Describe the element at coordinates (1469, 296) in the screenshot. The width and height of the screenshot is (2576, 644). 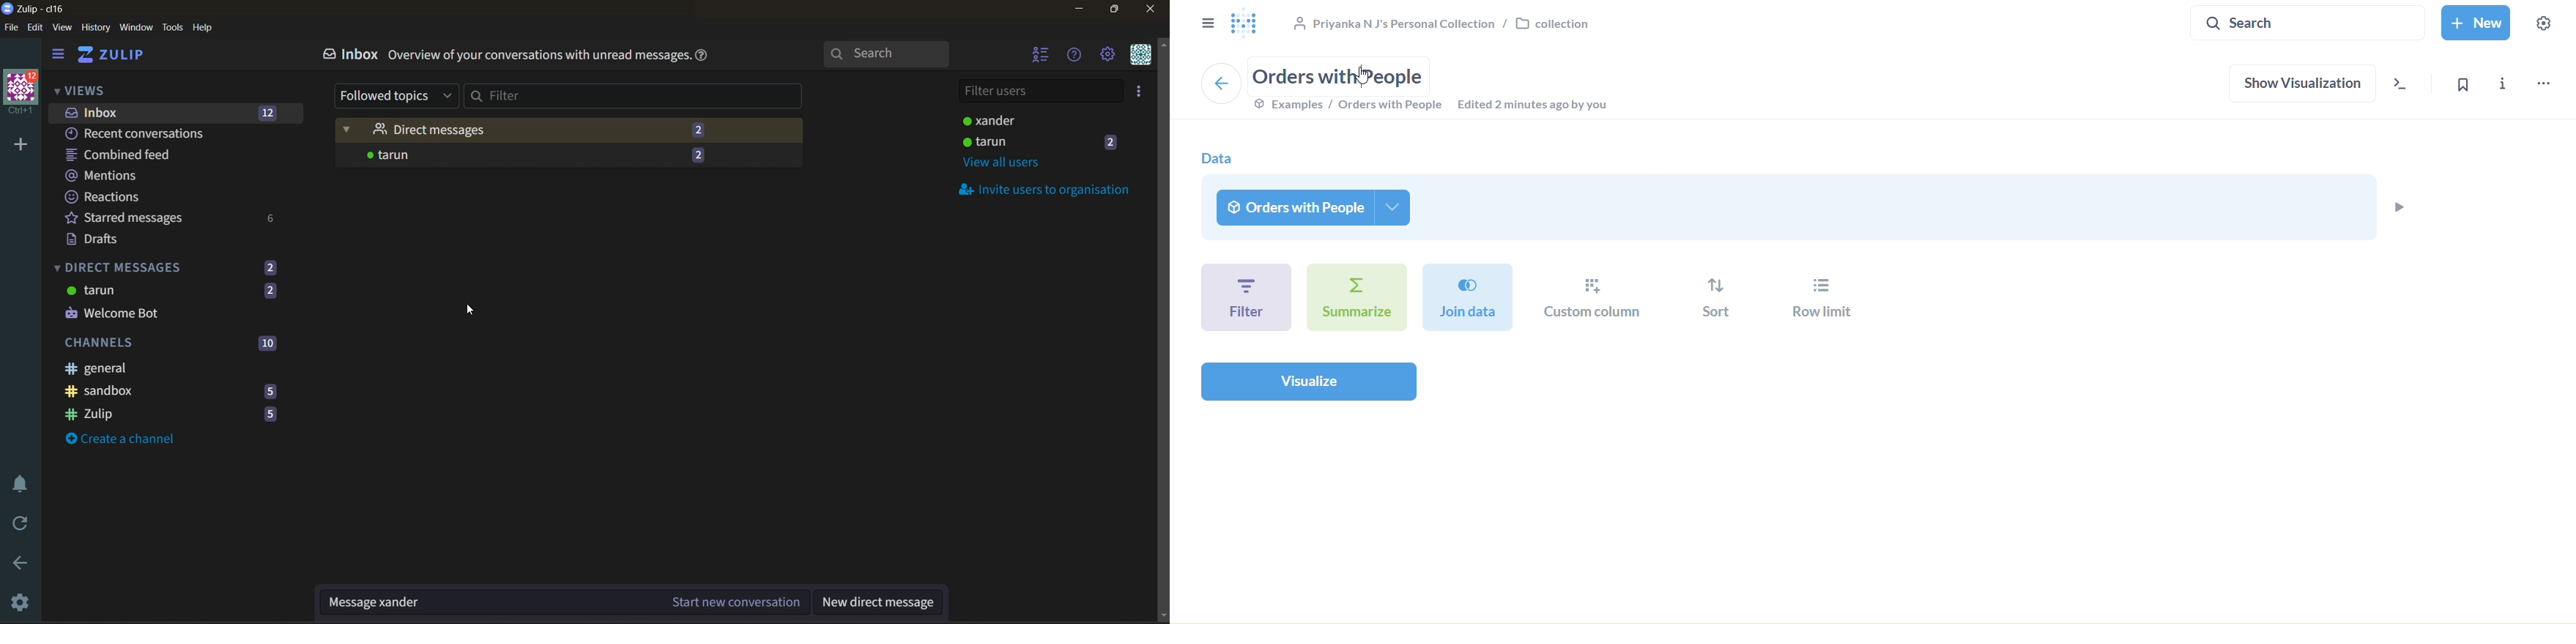
I see `join data` at that location.